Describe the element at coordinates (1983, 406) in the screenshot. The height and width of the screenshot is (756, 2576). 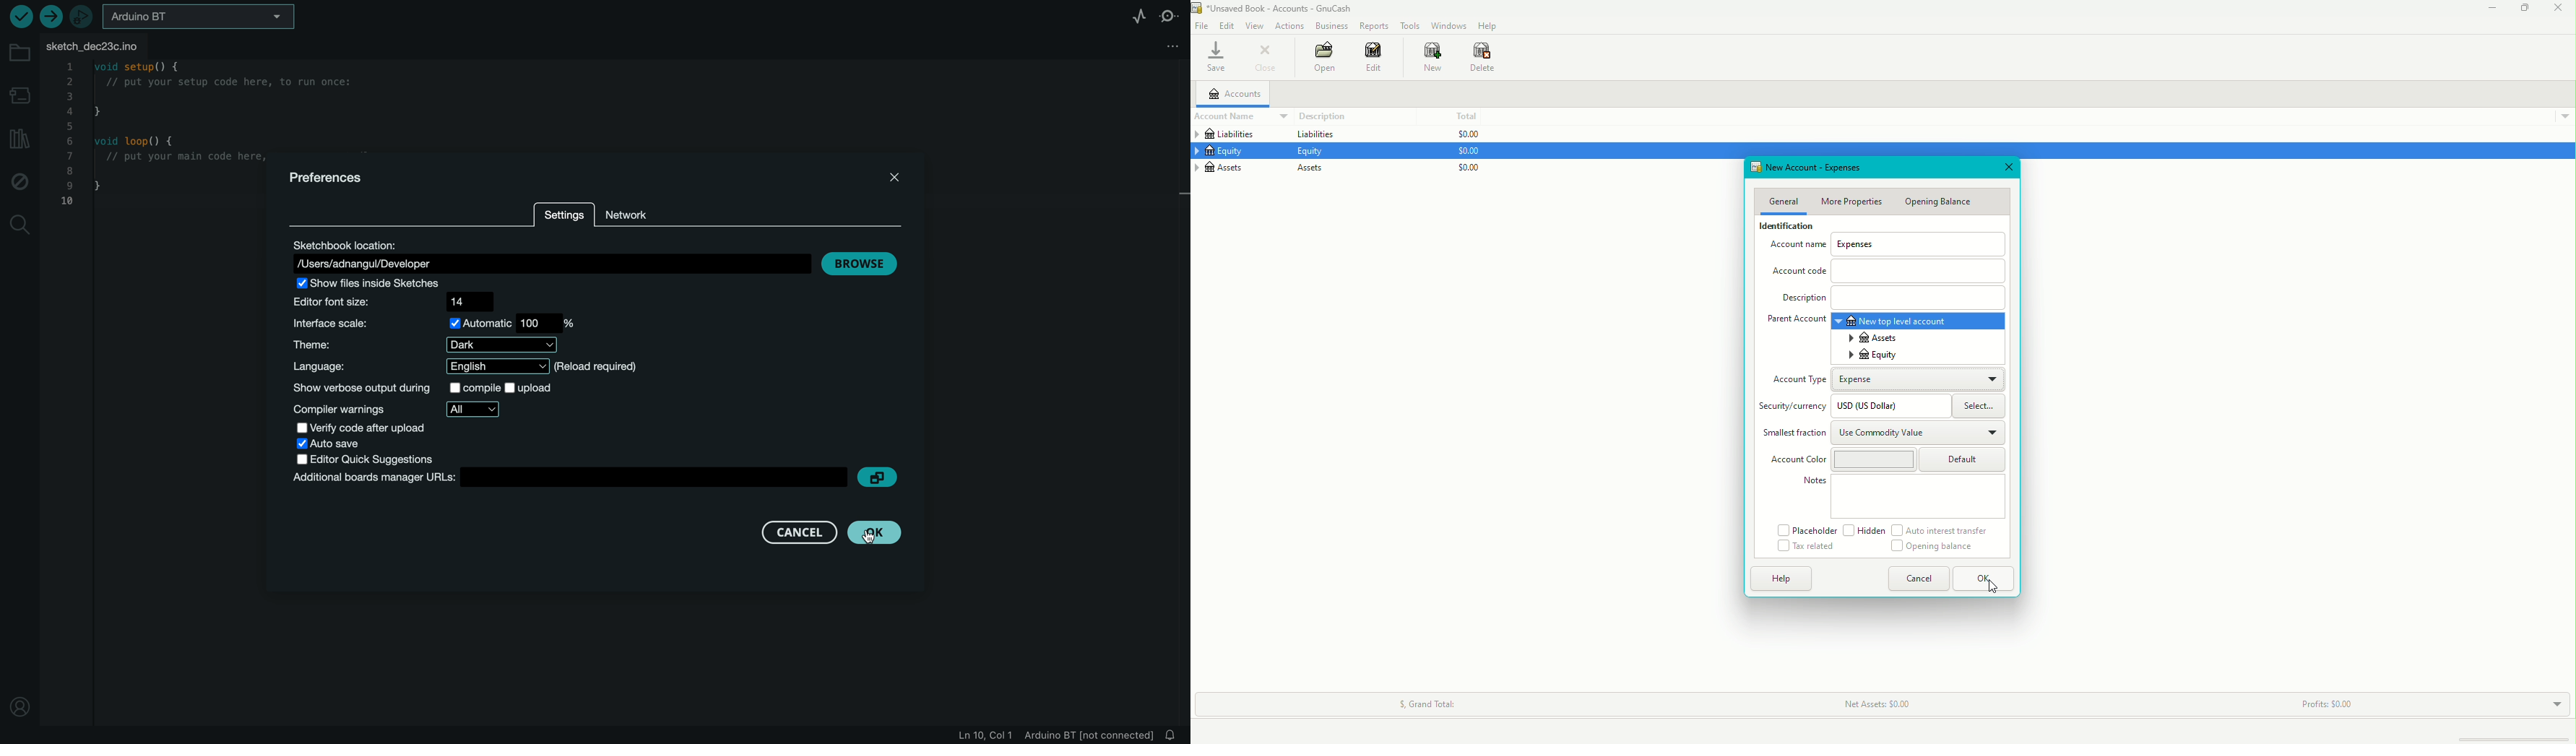
I see `` at that location.